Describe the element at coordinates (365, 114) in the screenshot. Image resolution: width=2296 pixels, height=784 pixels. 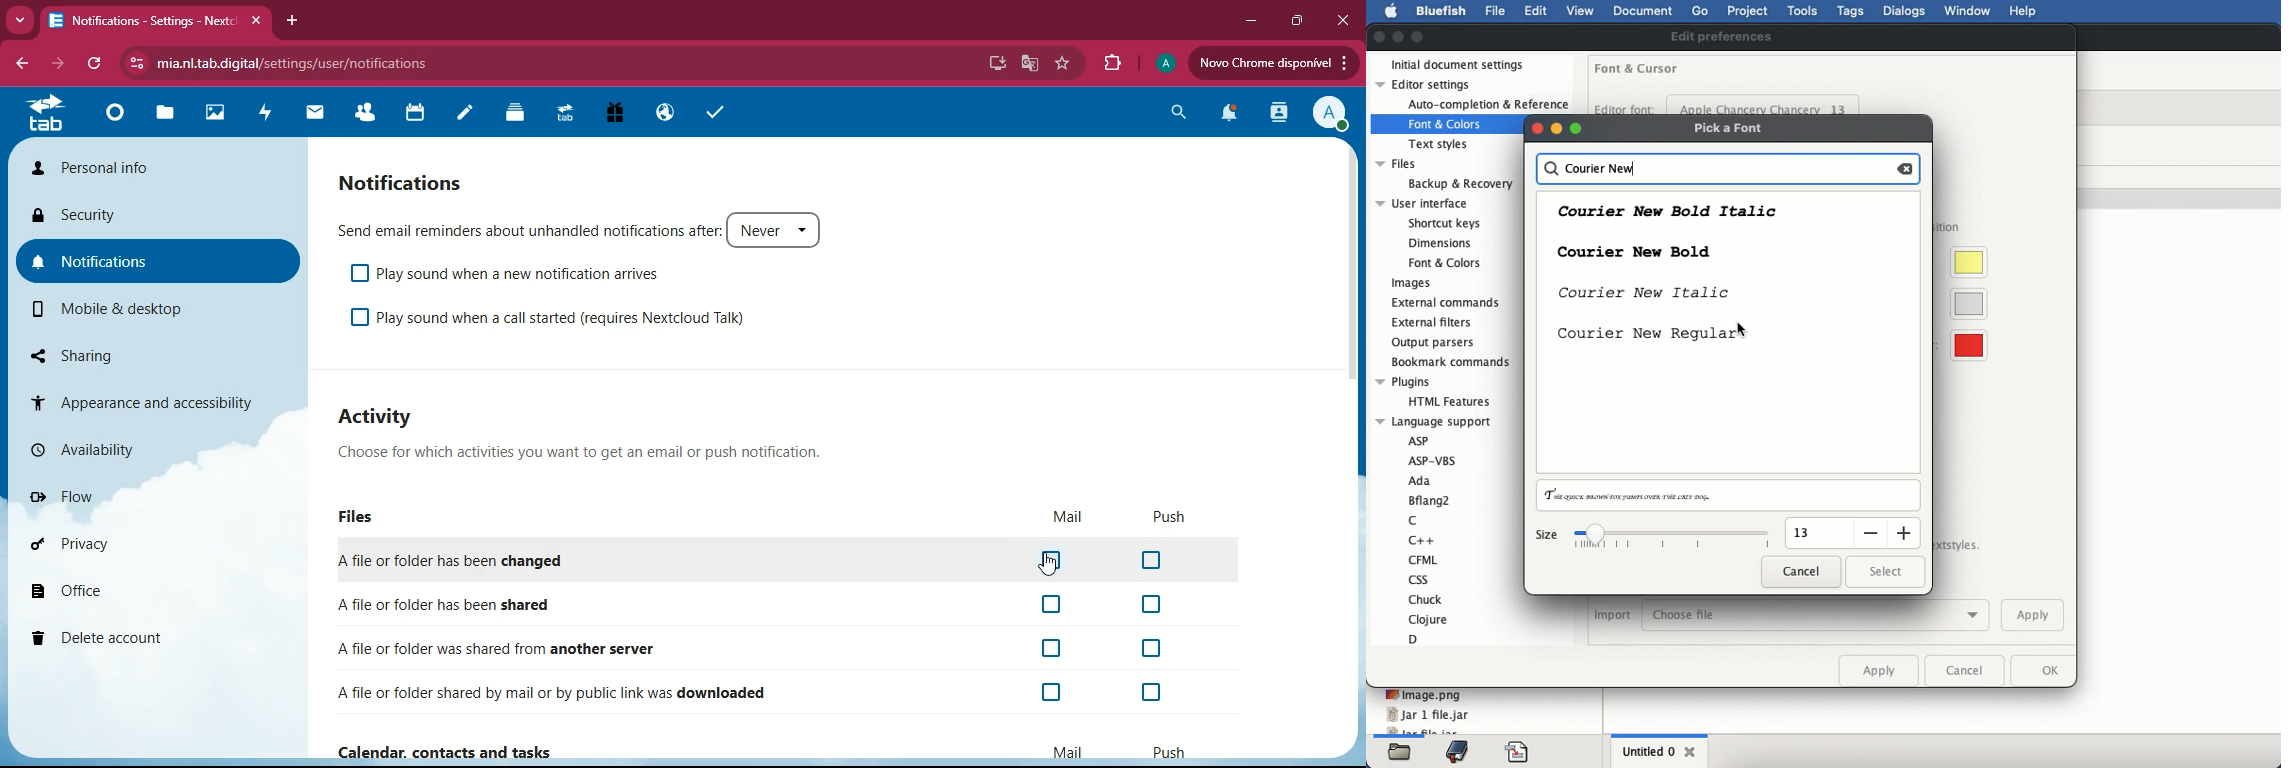
I see `friends` at that location.